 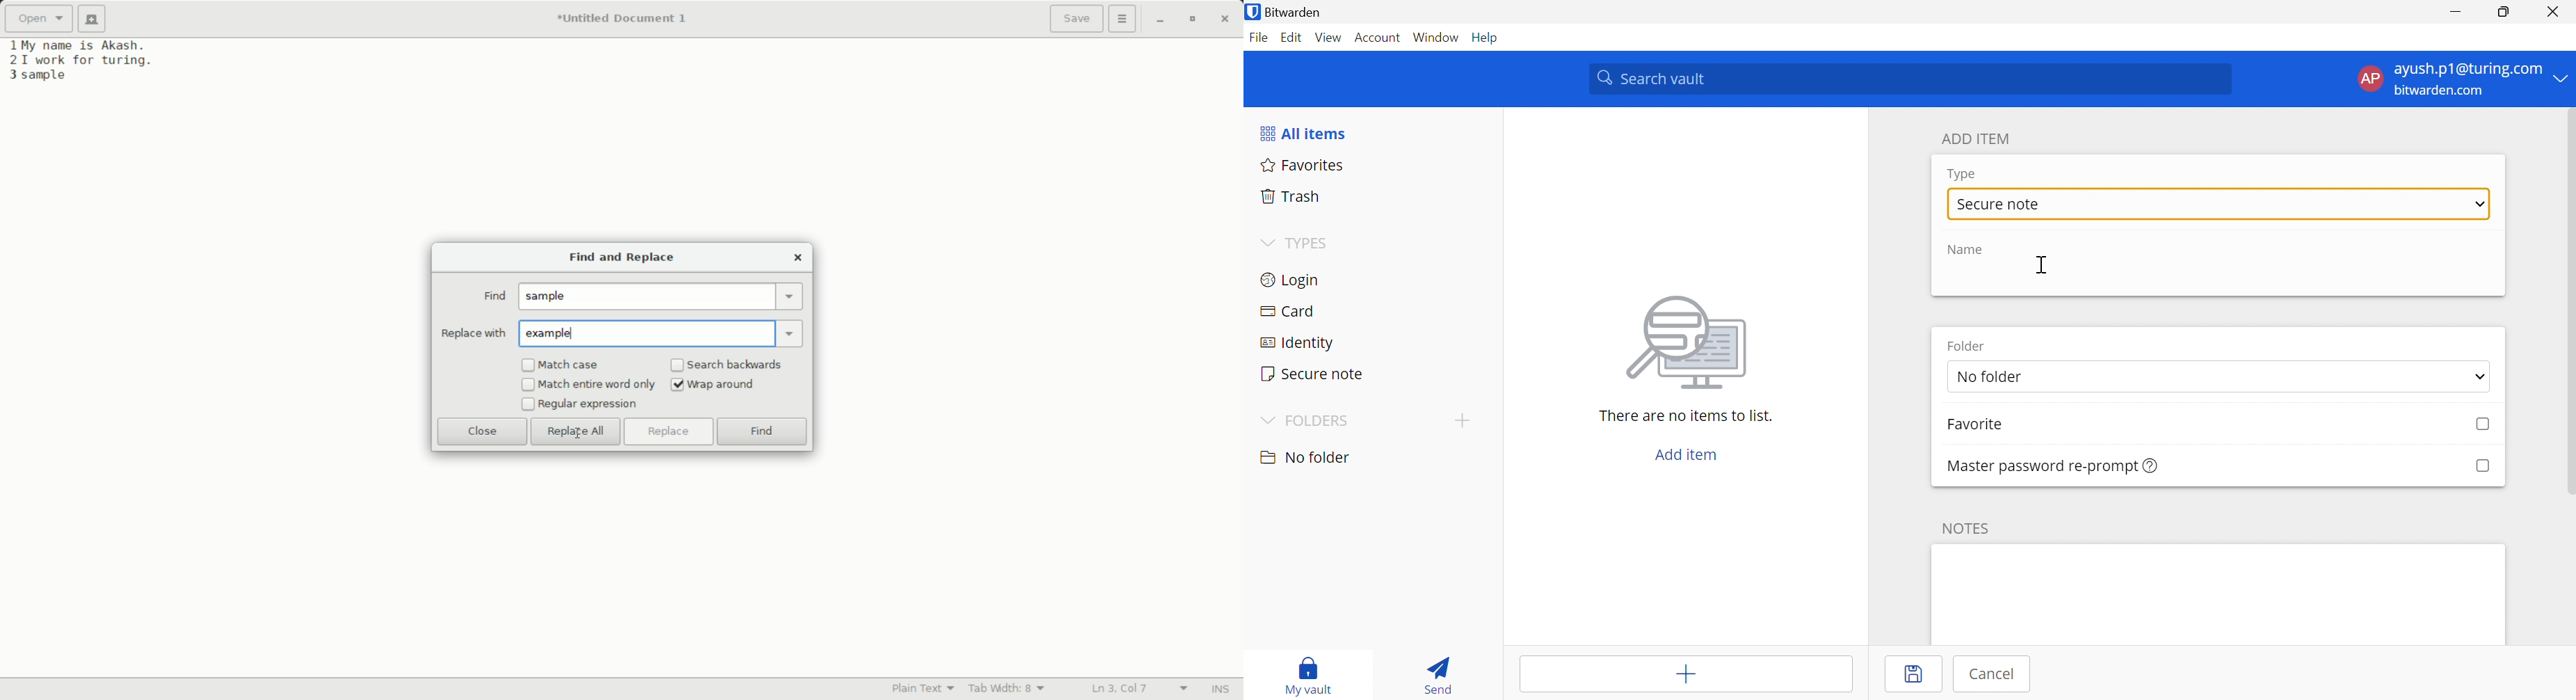 What do you see at coordinates (1314, 665) in the screenshot?
I see `My vault` at bounding box center [1314, 665].